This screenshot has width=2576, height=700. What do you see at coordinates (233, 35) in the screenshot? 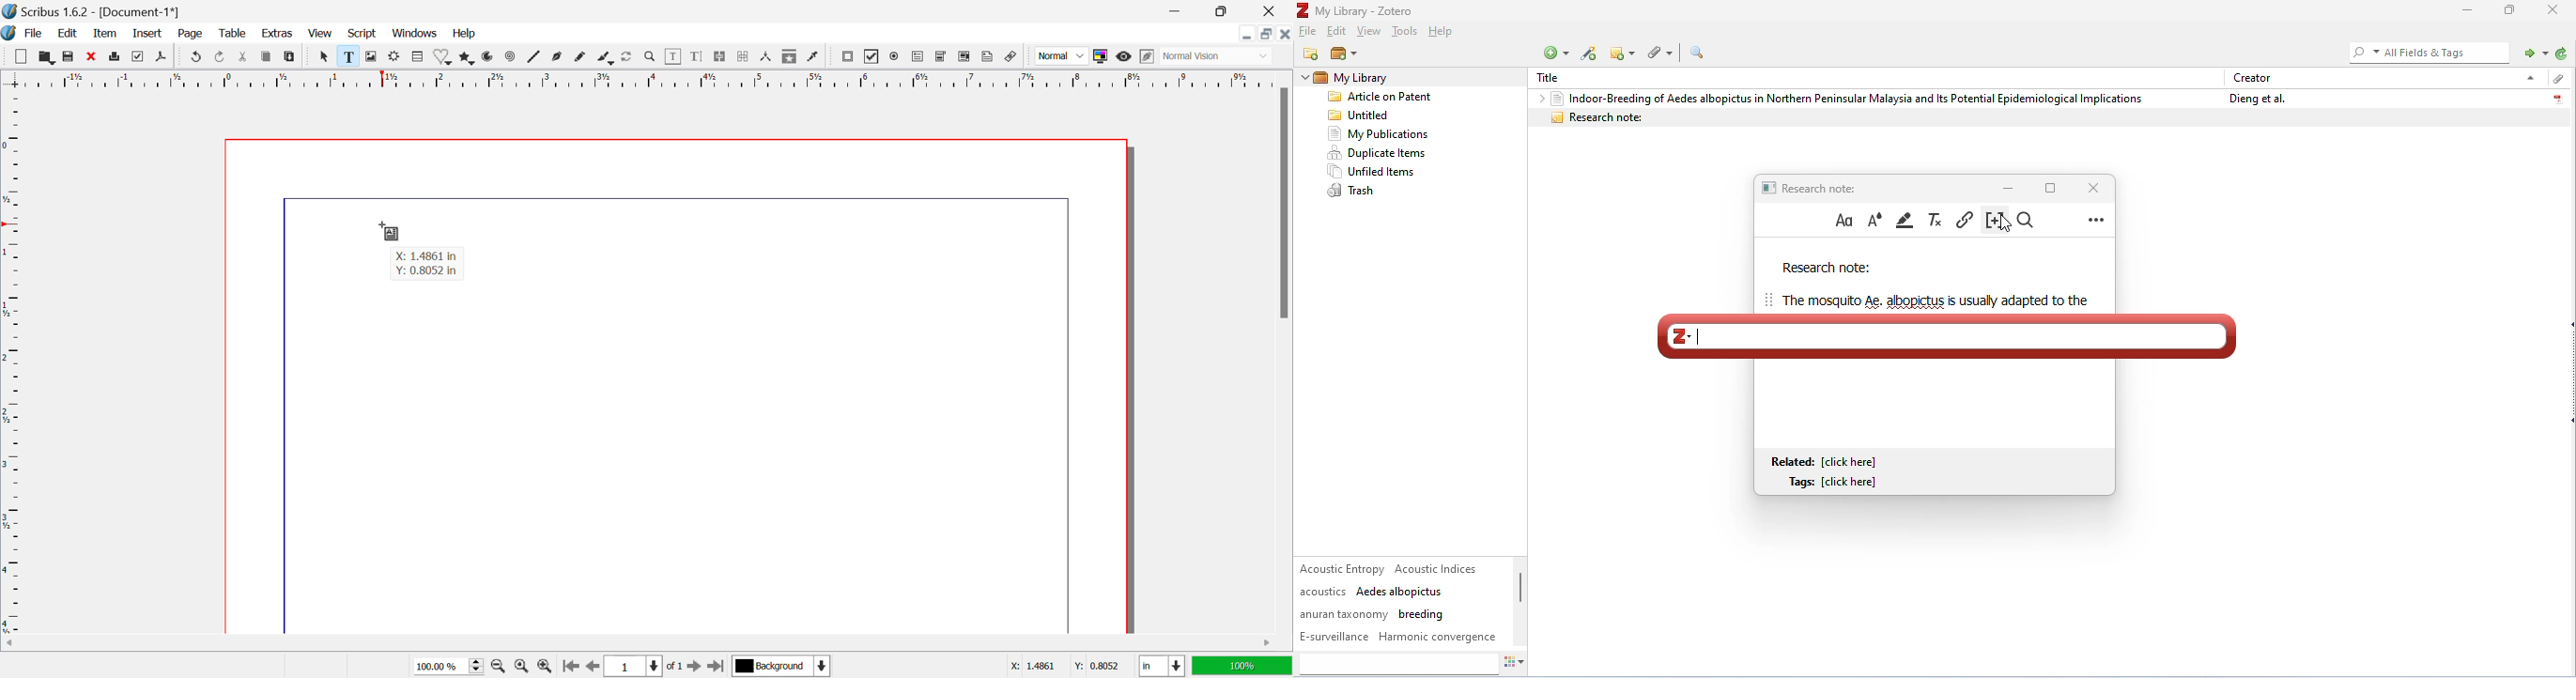
I see `Table` at bounding box center [233, 35].